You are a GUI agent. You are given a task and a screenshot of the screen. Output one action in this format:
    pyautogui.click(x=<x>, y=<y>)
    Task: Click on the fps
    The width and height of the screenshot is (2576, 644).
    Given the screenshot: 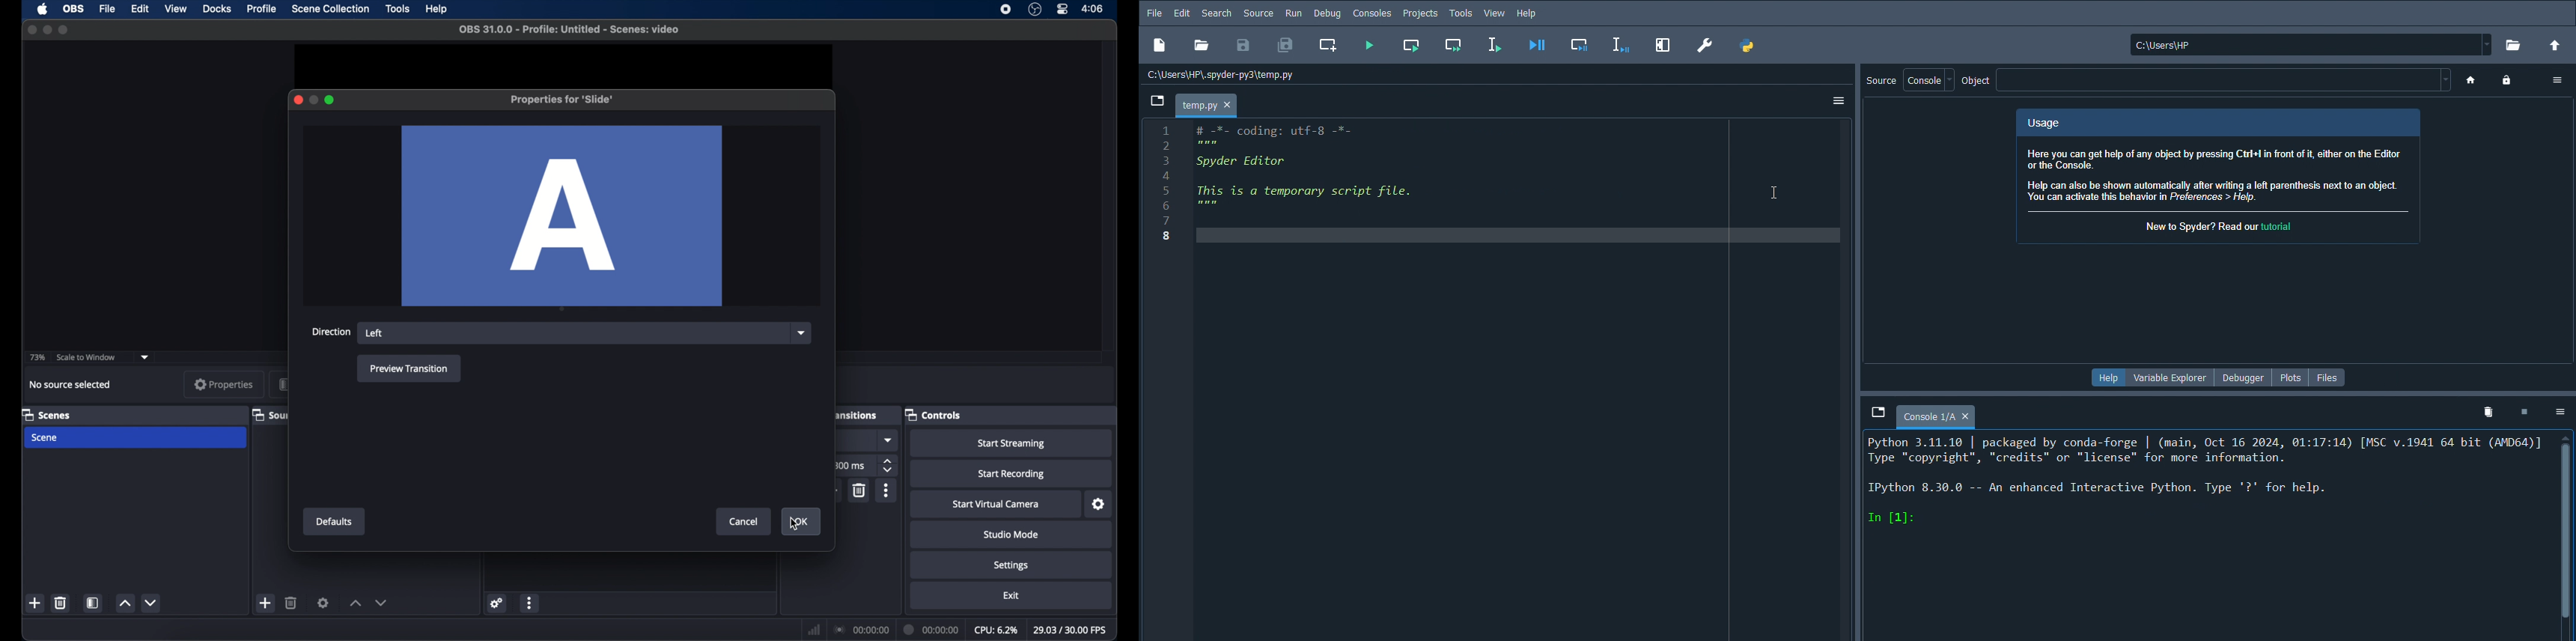 What is the action you would take?
    pyautogui.click(x=1072, y=630)
    